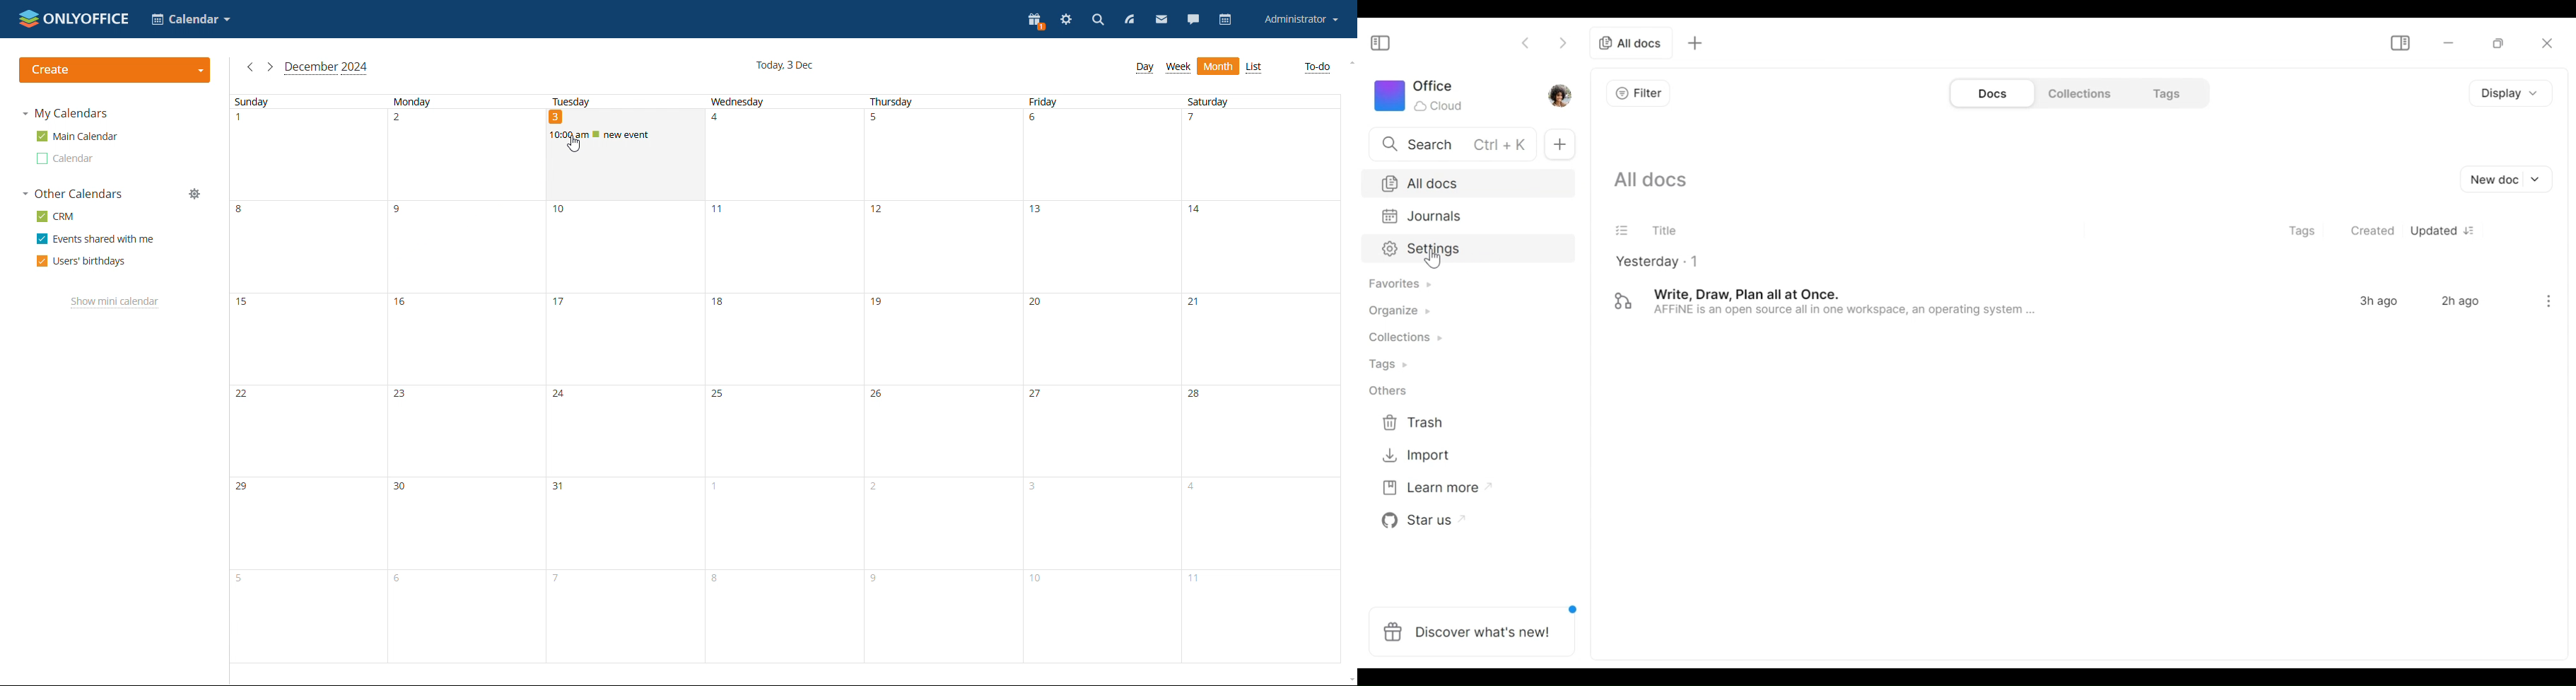  Describe the element at coordinates (1560, 142) in the screenshot. I see `Add new ` at that location.